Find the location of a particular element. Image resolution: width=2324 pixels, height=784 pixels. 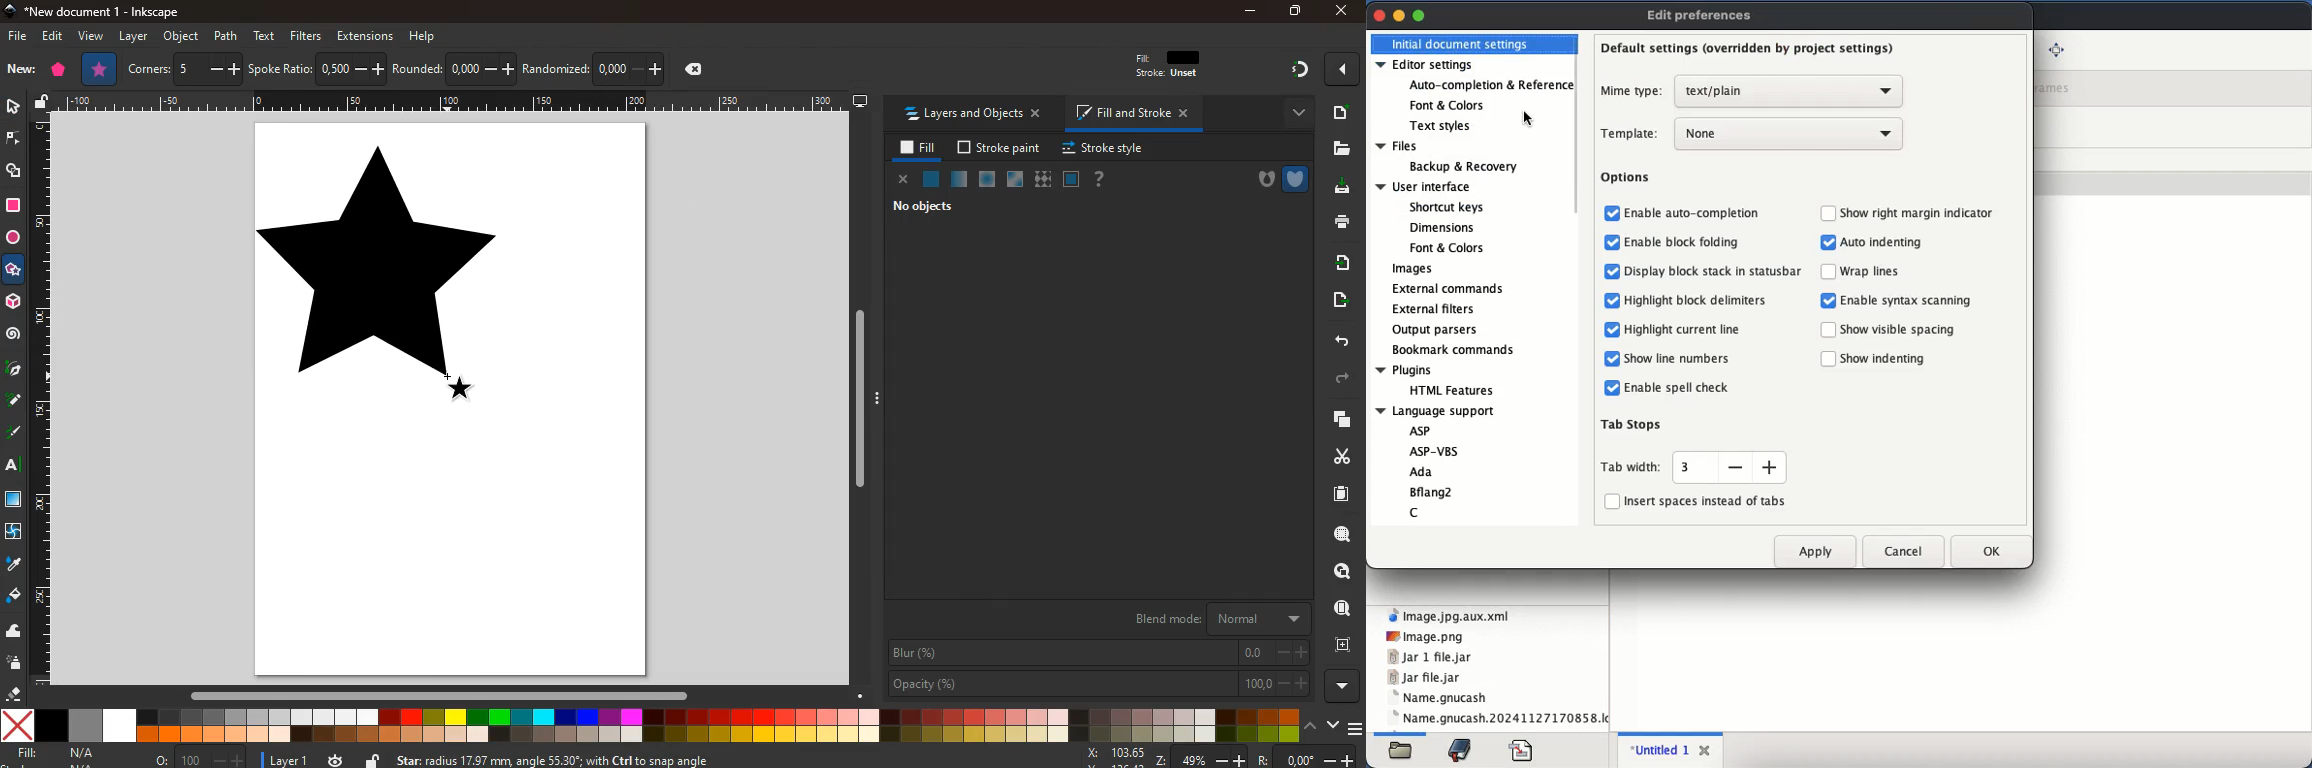

opacity is located at coordinates (1098, 685).